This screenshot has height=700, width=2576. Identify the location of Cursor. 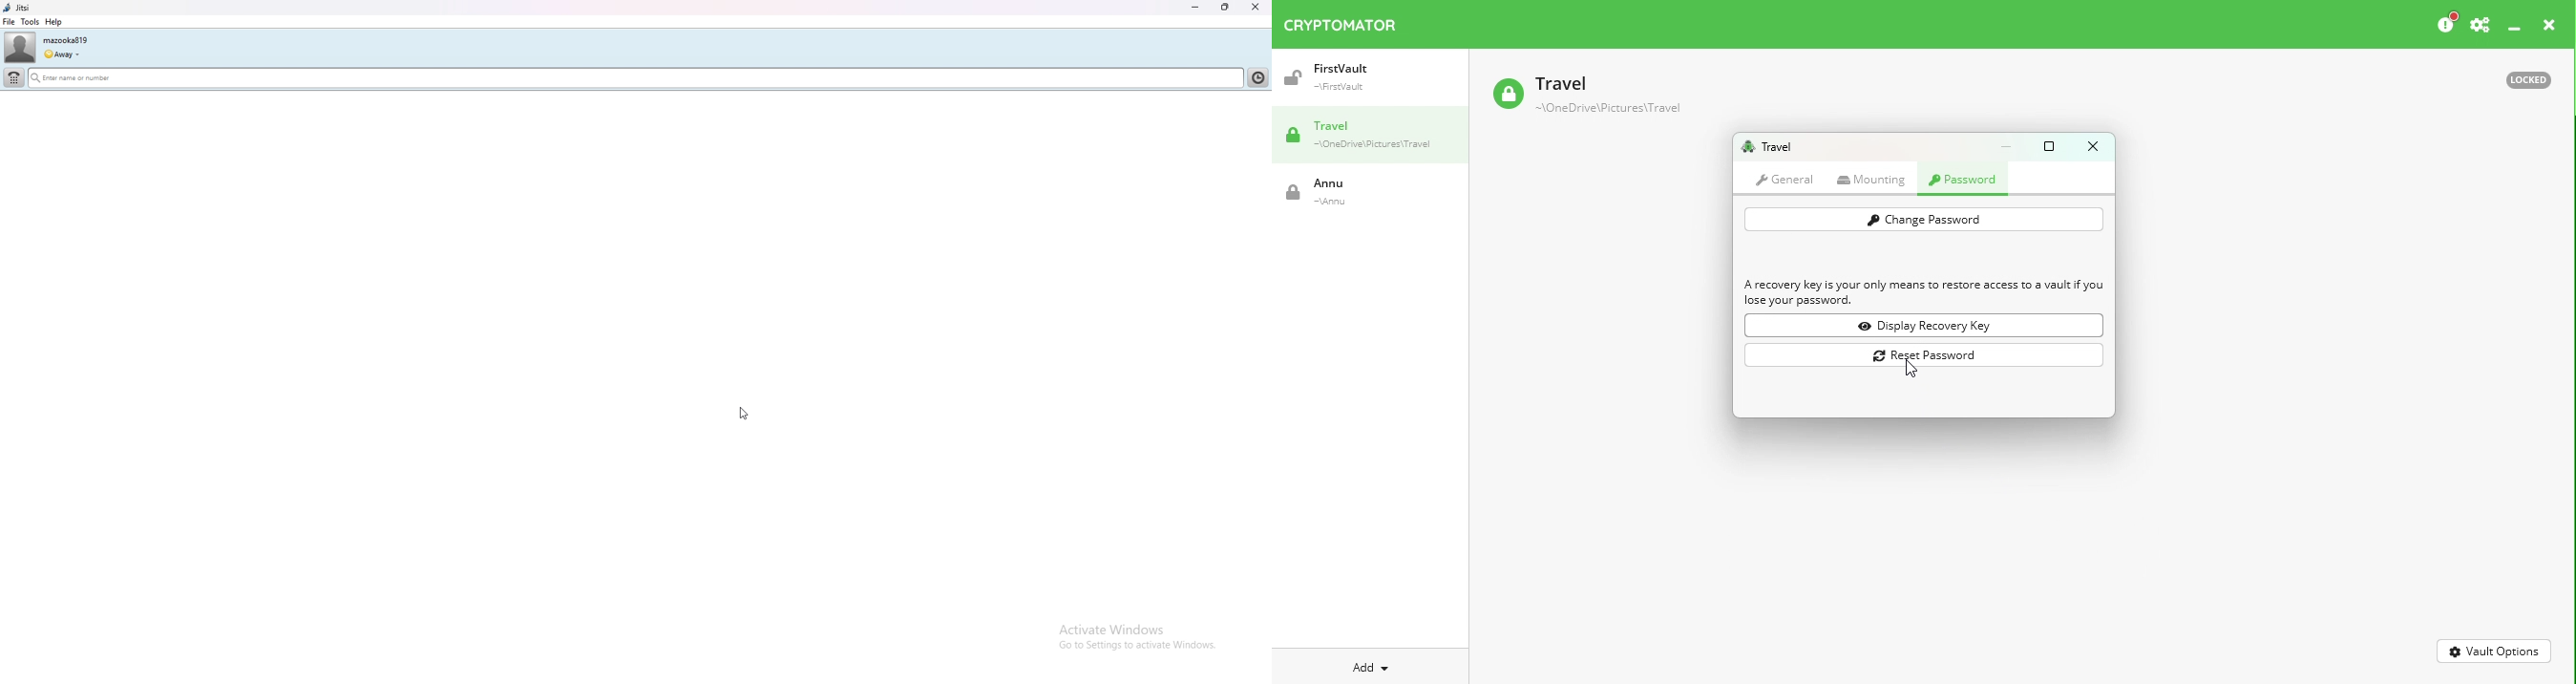
(1907, 369).